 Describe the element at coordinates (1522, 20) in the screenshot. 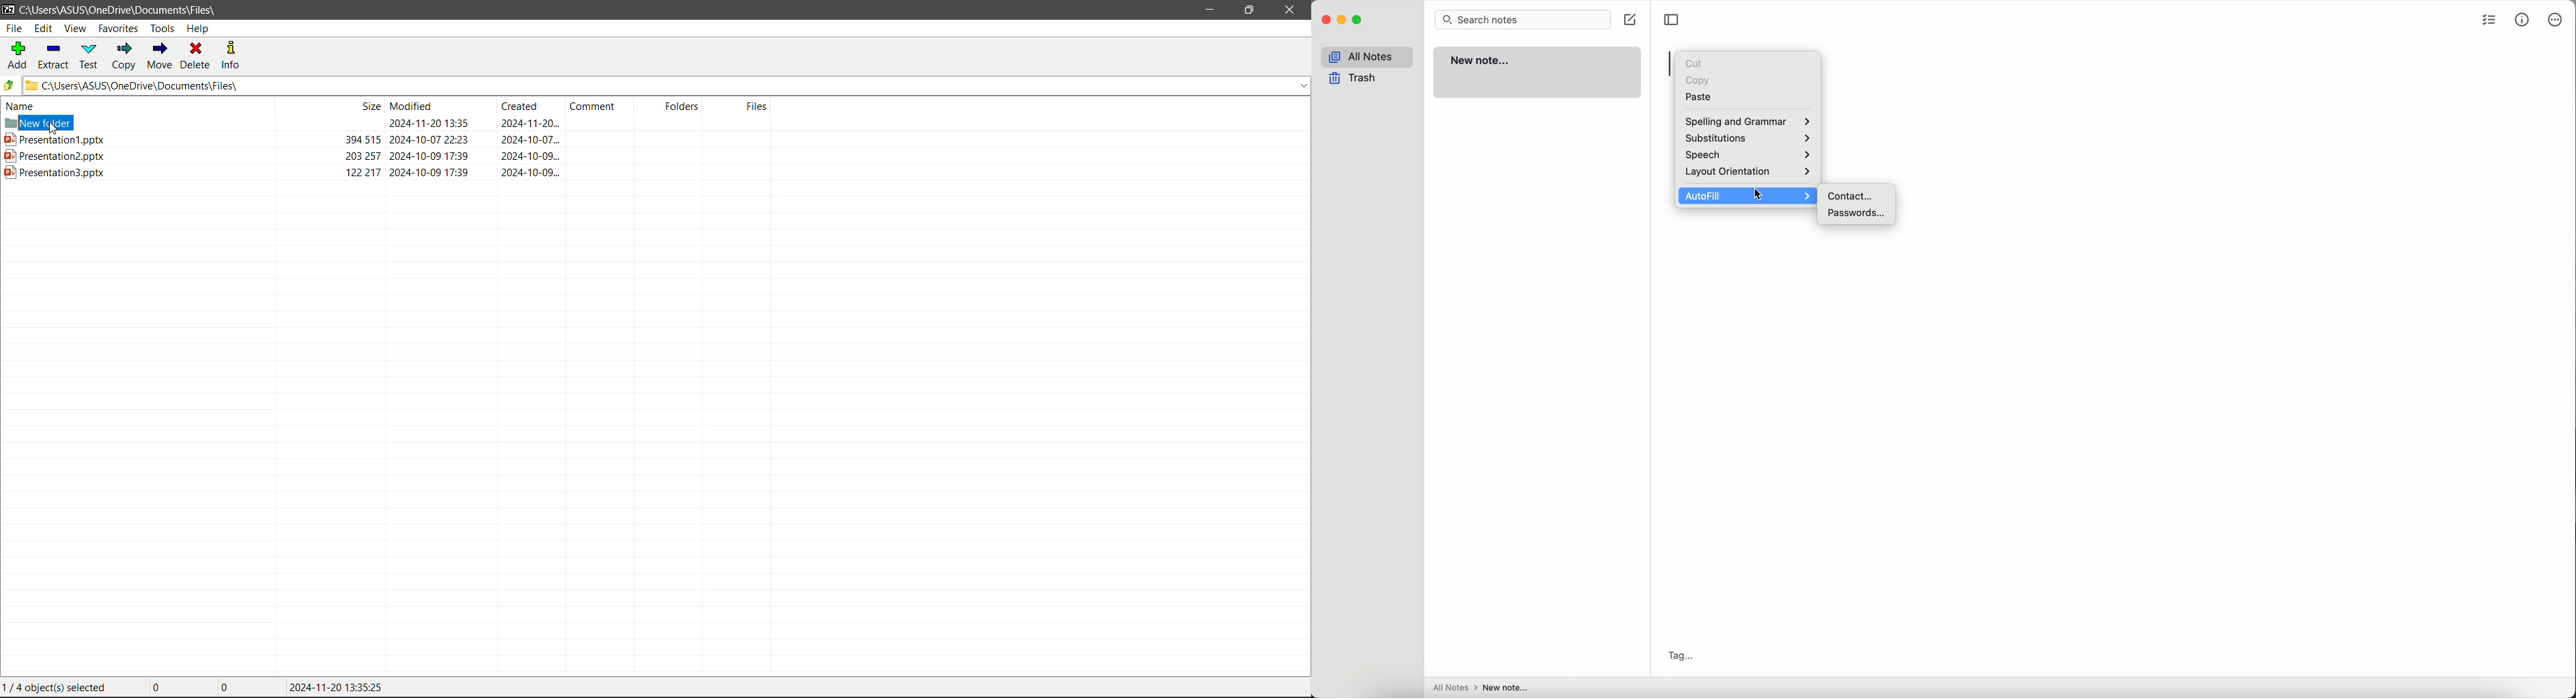

I see `search bar` at that location.